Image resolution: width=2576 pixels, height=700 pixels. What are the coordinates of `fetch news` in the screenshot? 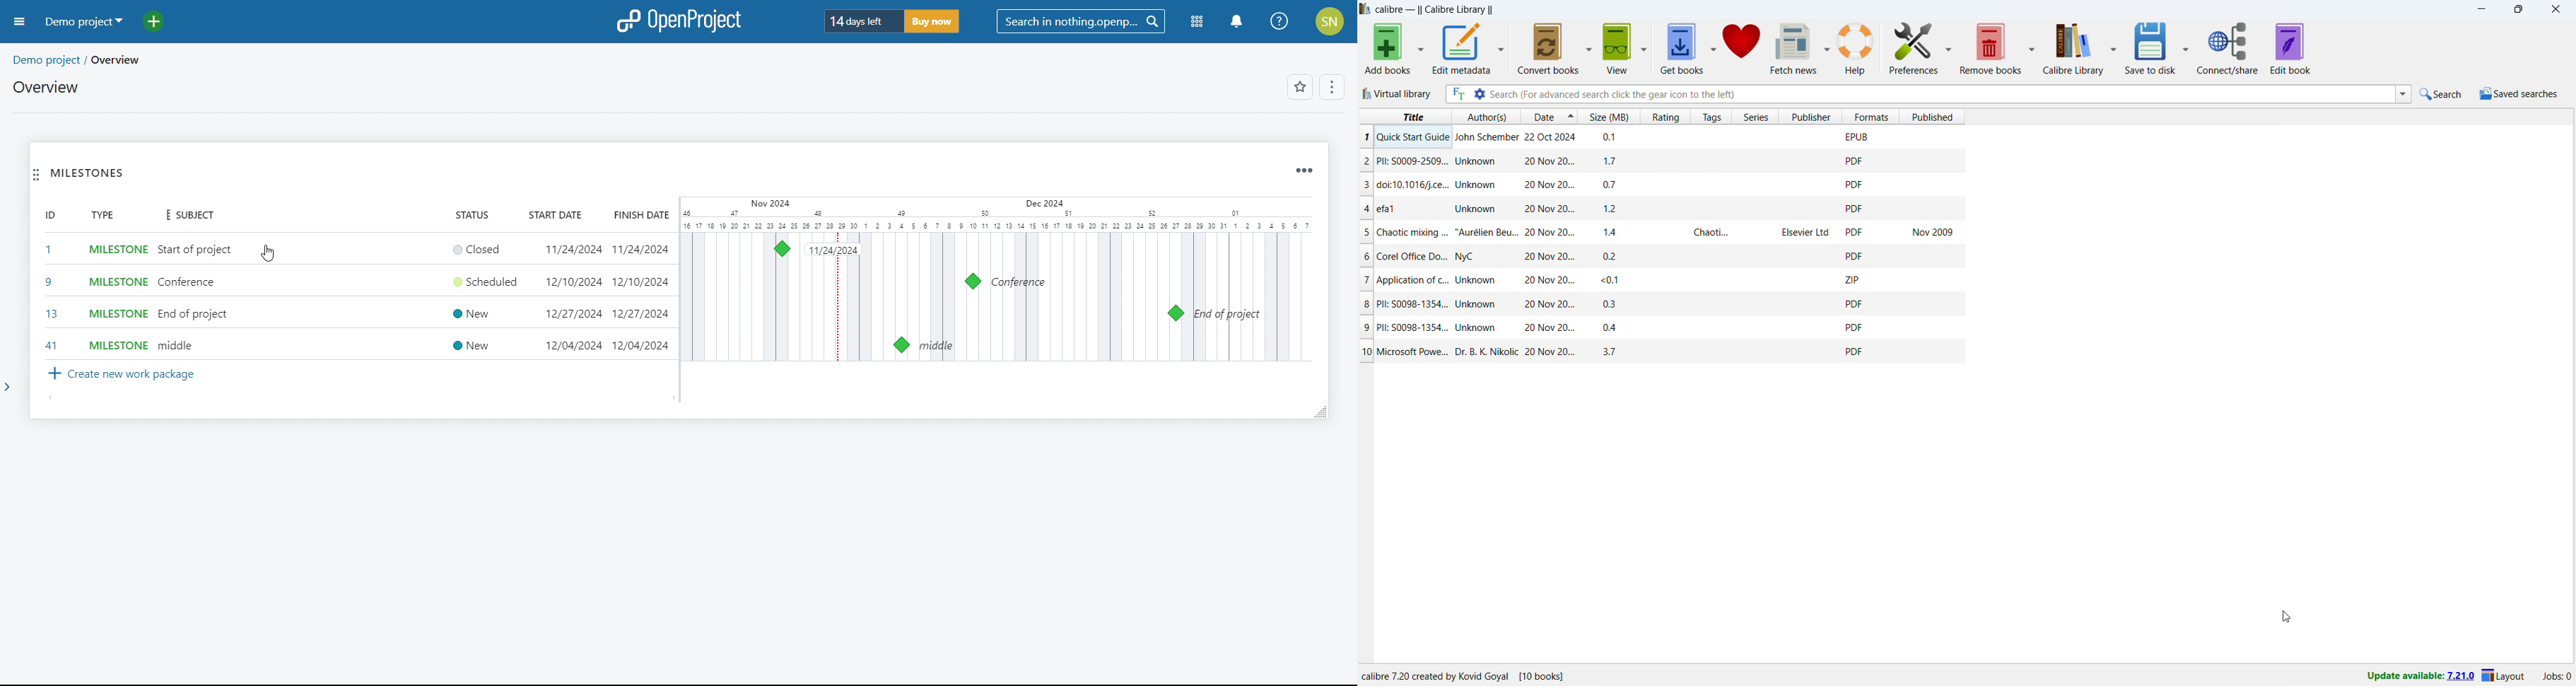 It's located at (1793, 49).